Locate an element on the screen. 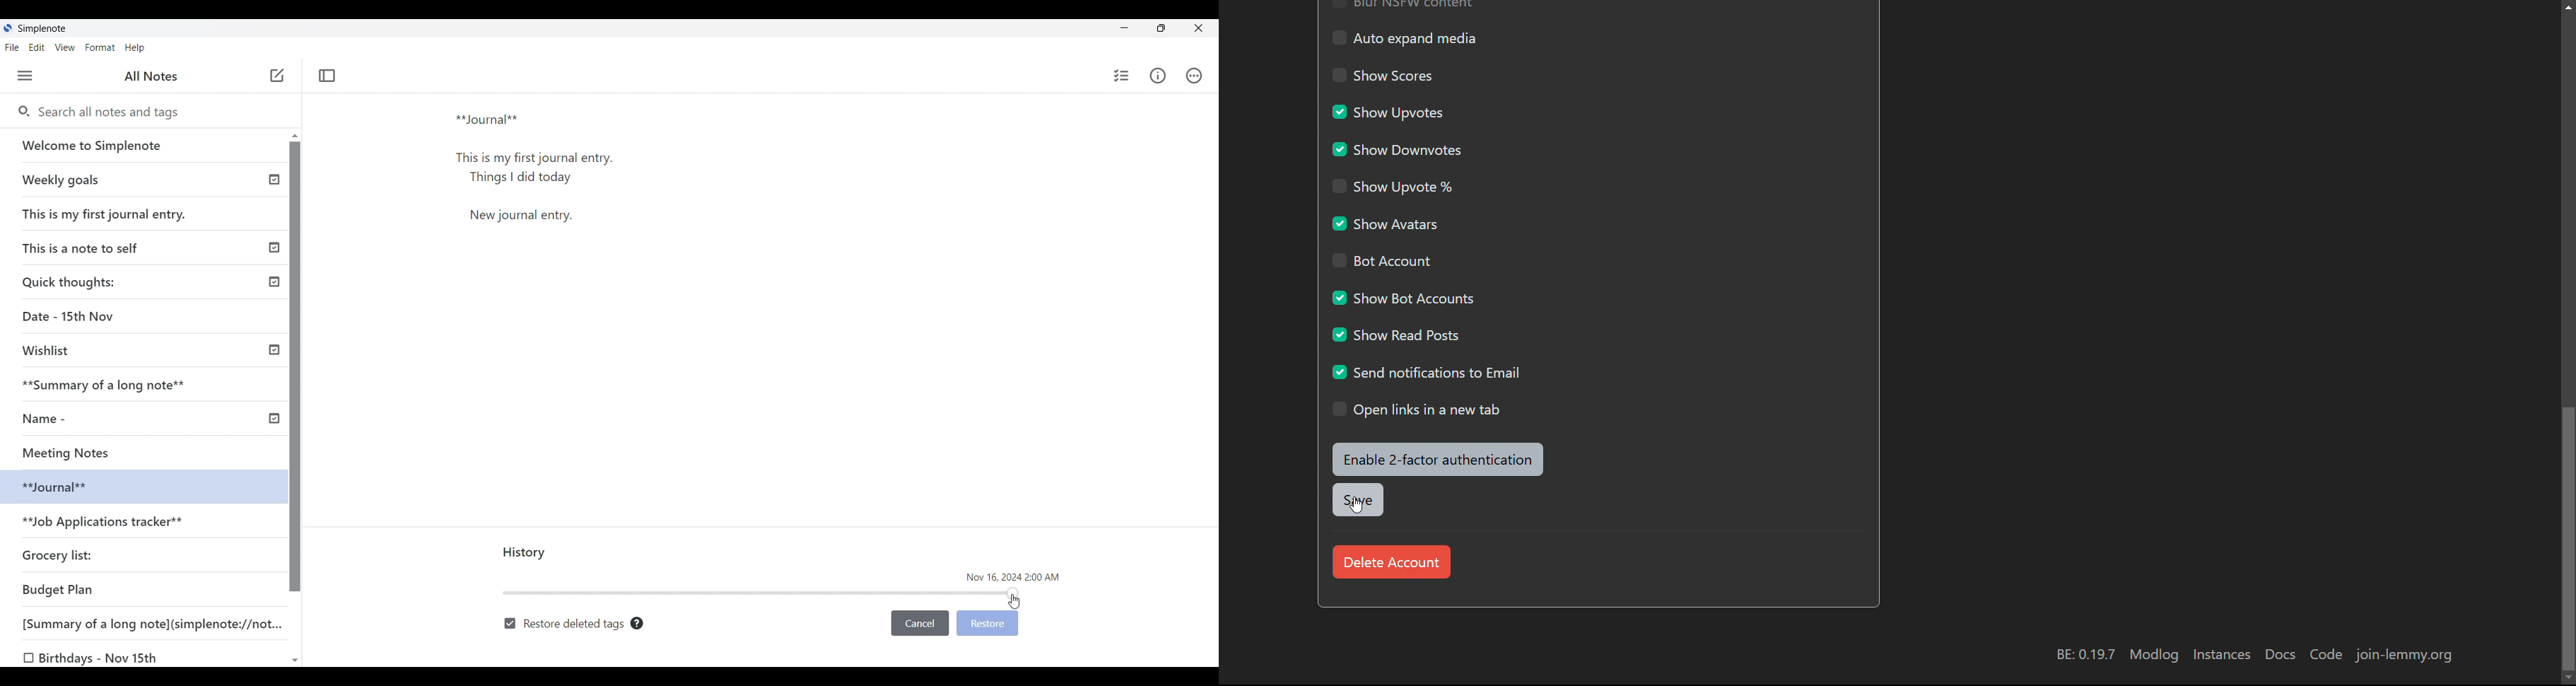 The height and width of the screenshot is (700, 2576). Description of toggle next to it is located at coordinates (637, 623).